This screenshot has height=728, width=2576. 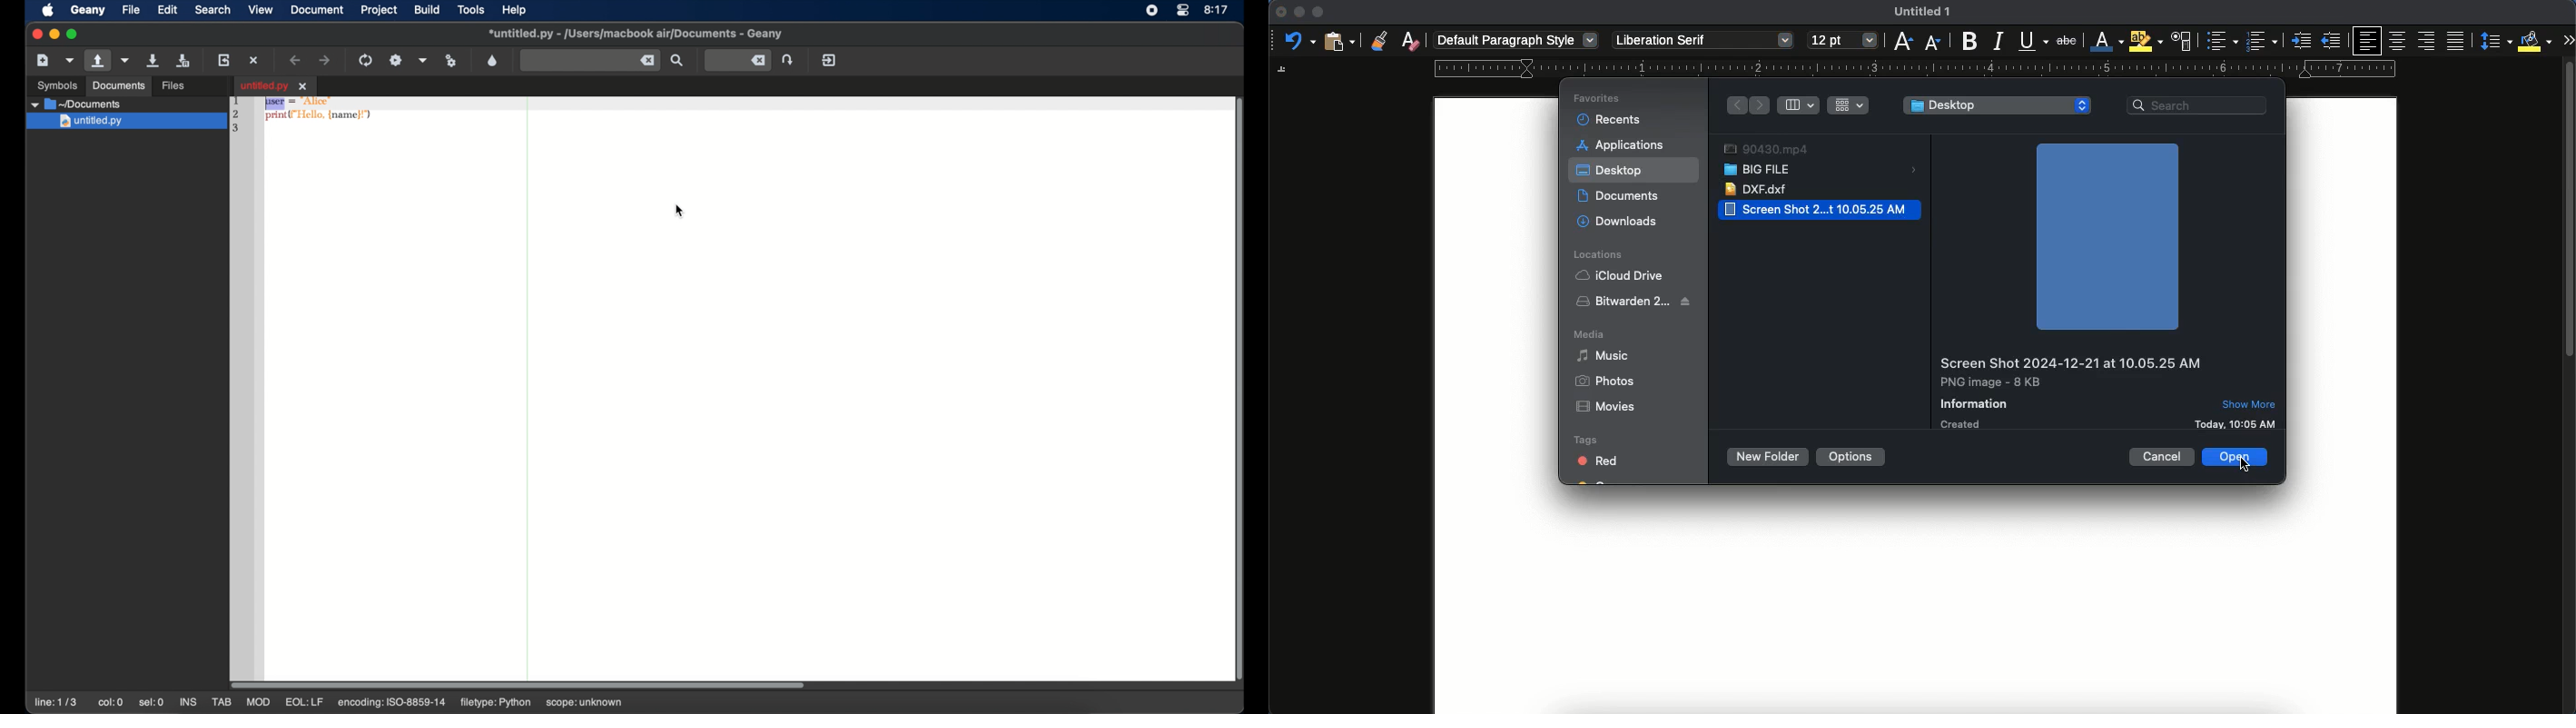 I want to click on search, so click(x=2200, y=106).